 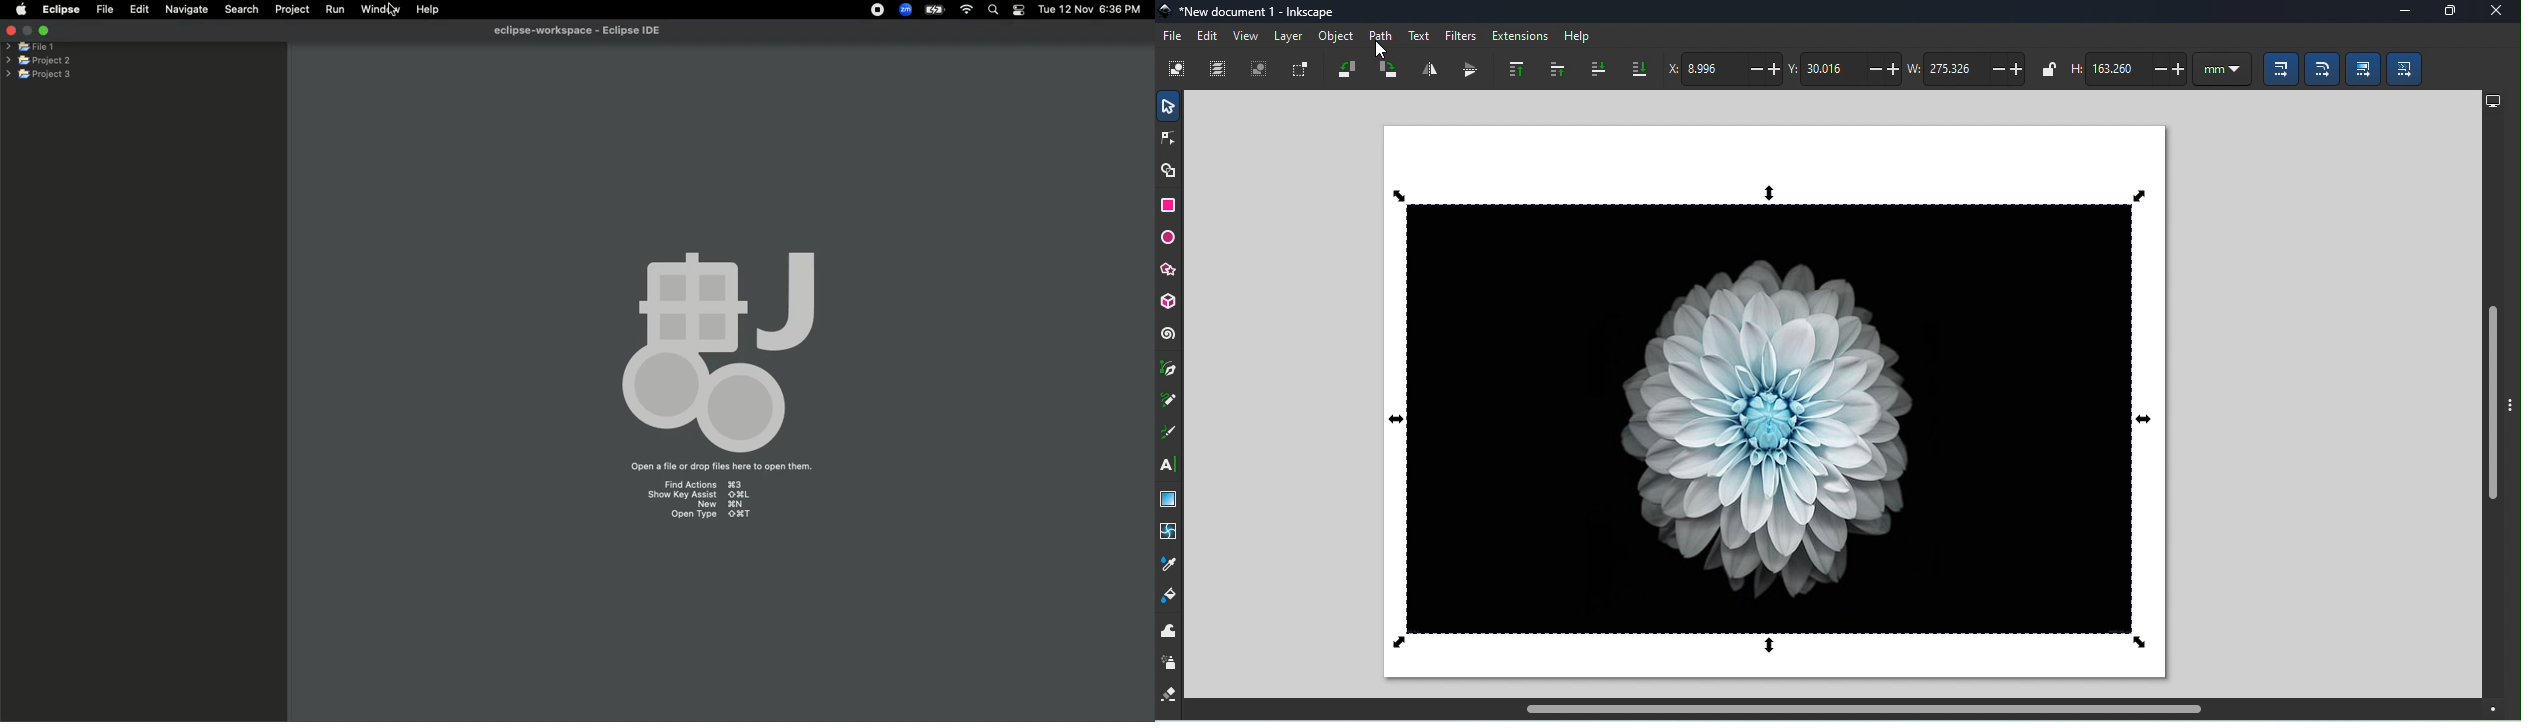 What do you see at coordinates (720, 468) in the screenshot?
I see `Drag files here to open them` at bounding box center [720, 468].